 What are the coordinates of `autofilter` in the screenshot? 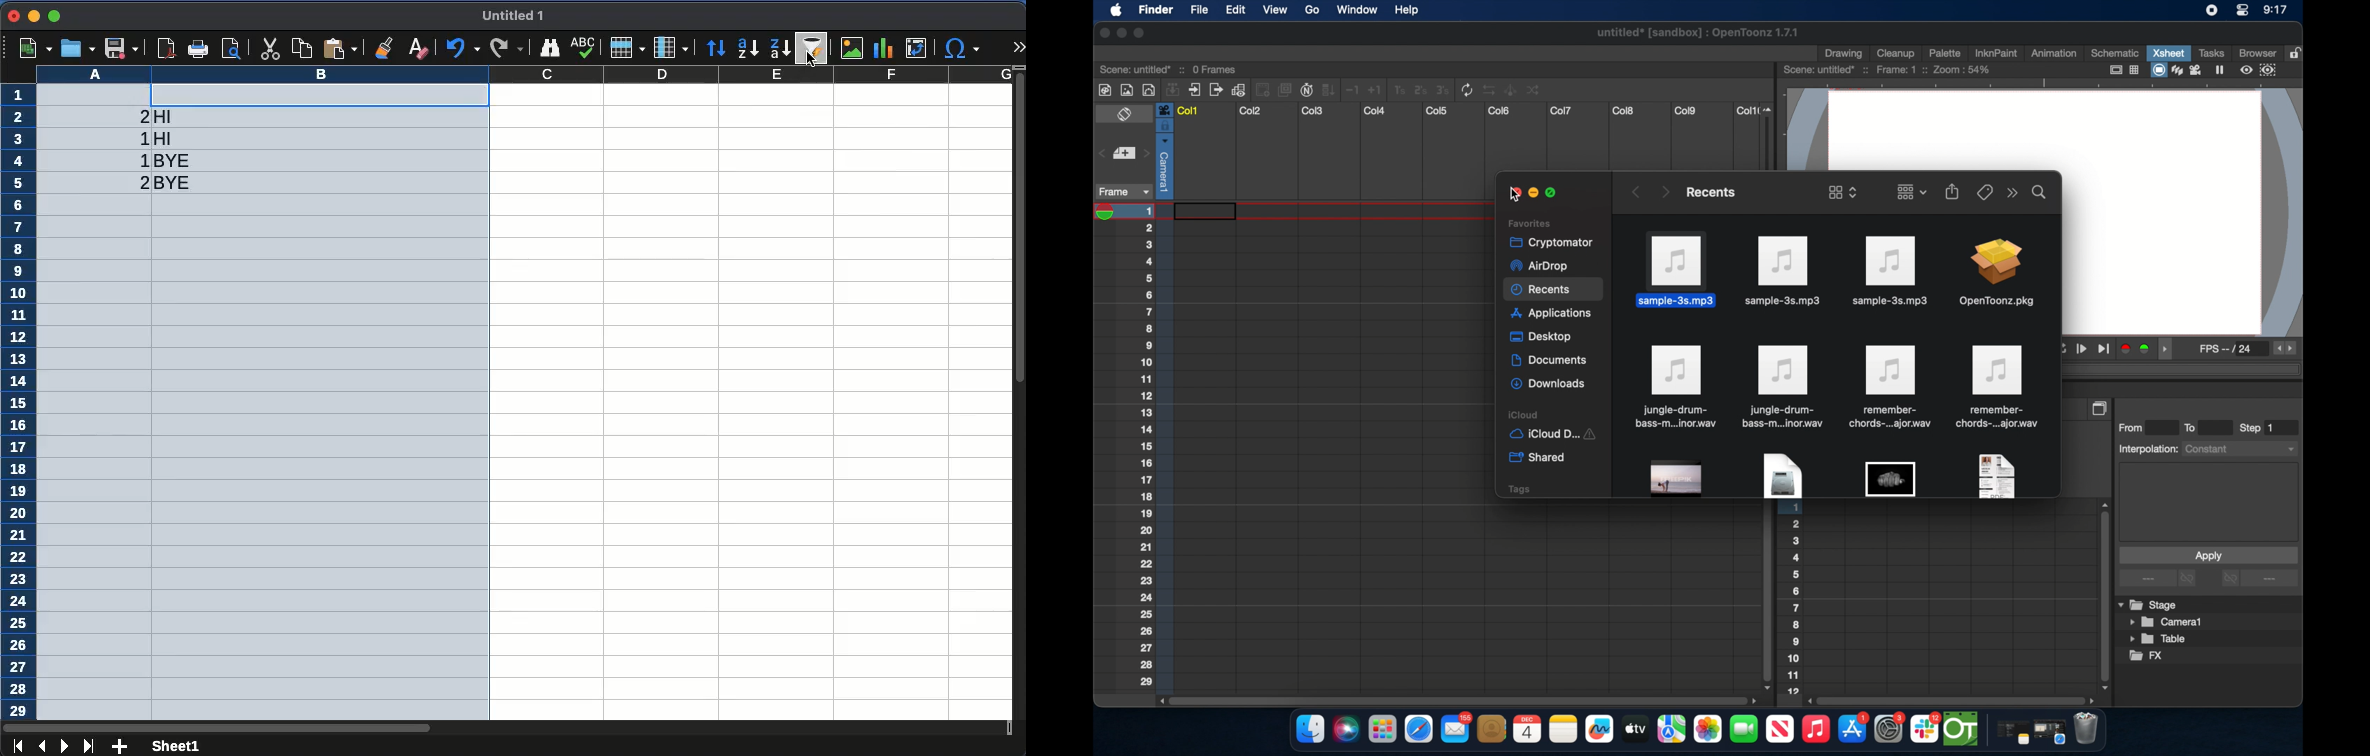 It's located at (810, 48).